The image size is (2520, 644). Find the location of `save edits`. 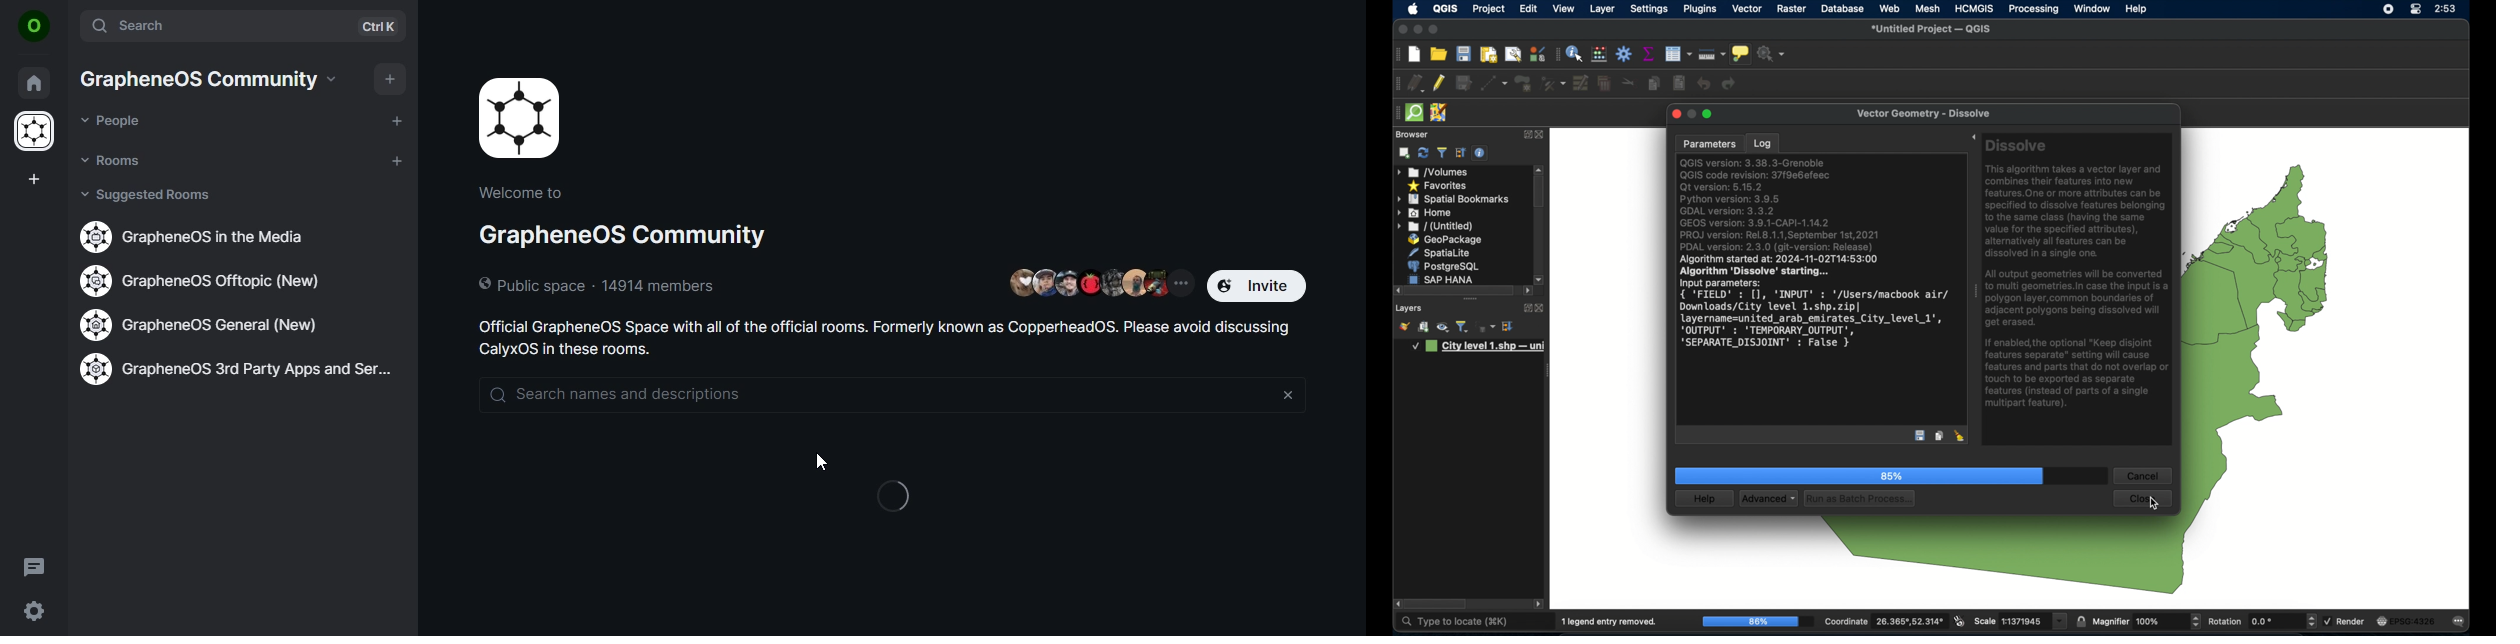

save edits is located at coordinates (1464, 84).